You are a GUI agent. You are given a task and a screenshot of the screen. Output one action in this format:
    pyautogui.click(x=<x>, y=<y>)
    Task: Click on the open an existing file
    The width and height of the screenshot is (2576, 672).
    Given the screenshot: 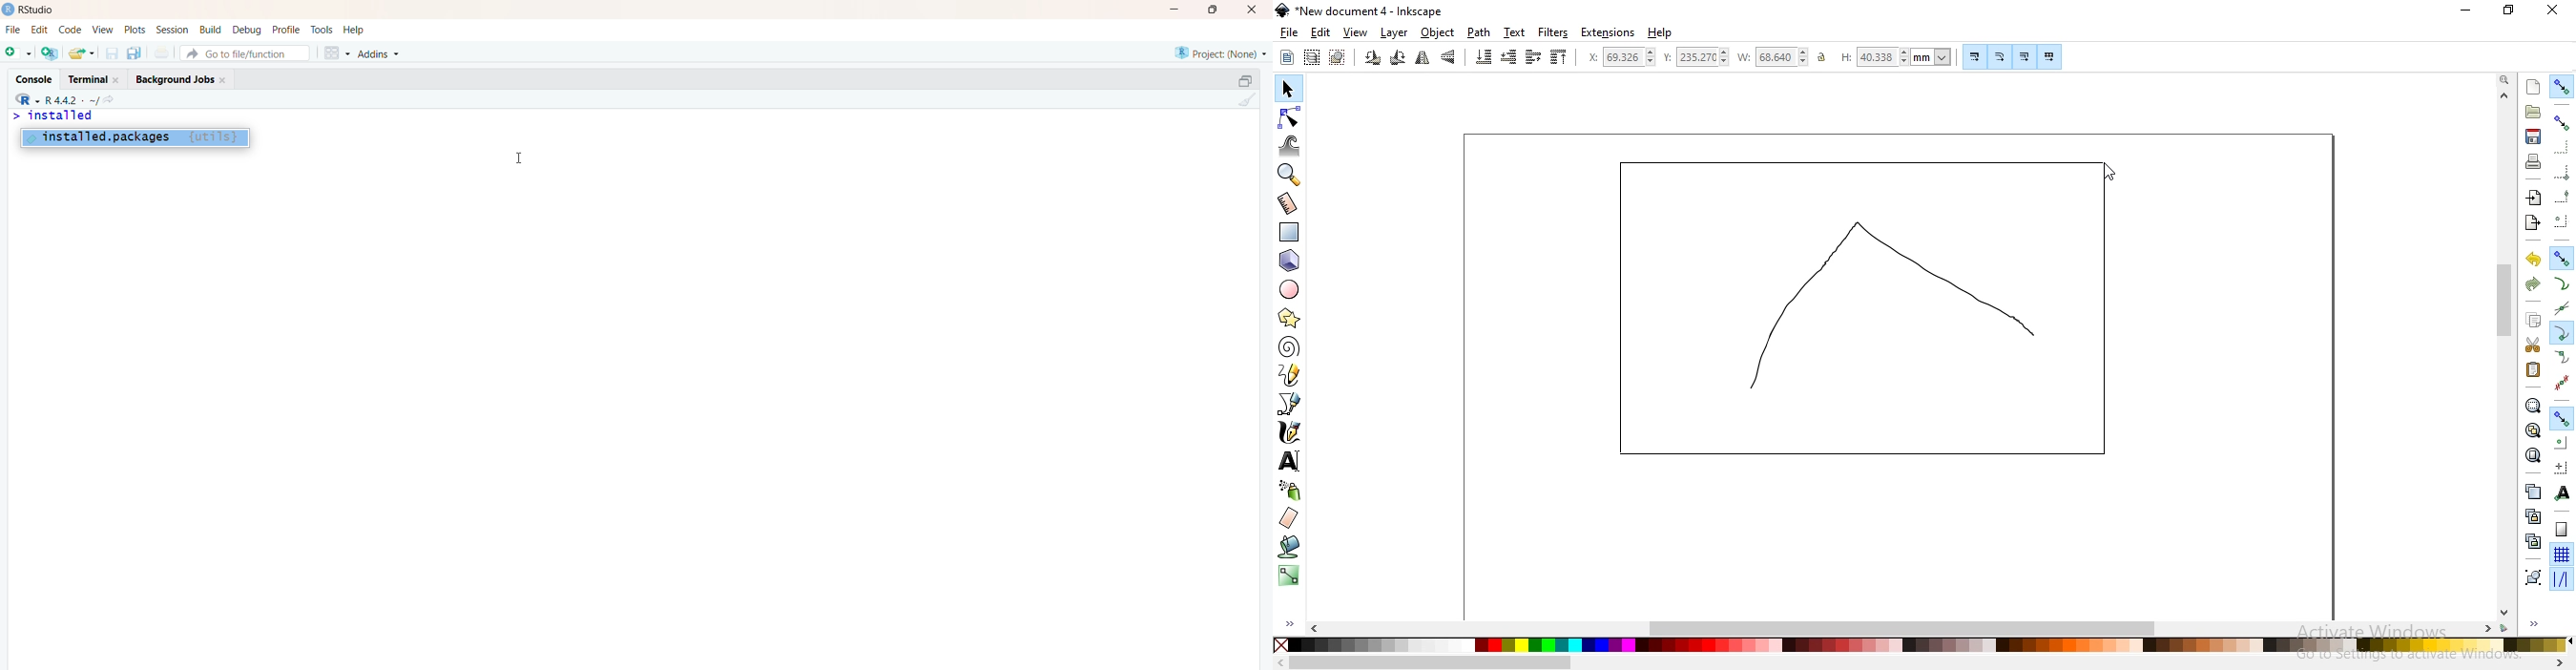 What is the action you would take?
    pyautogui.click(x=82, y=52)
    